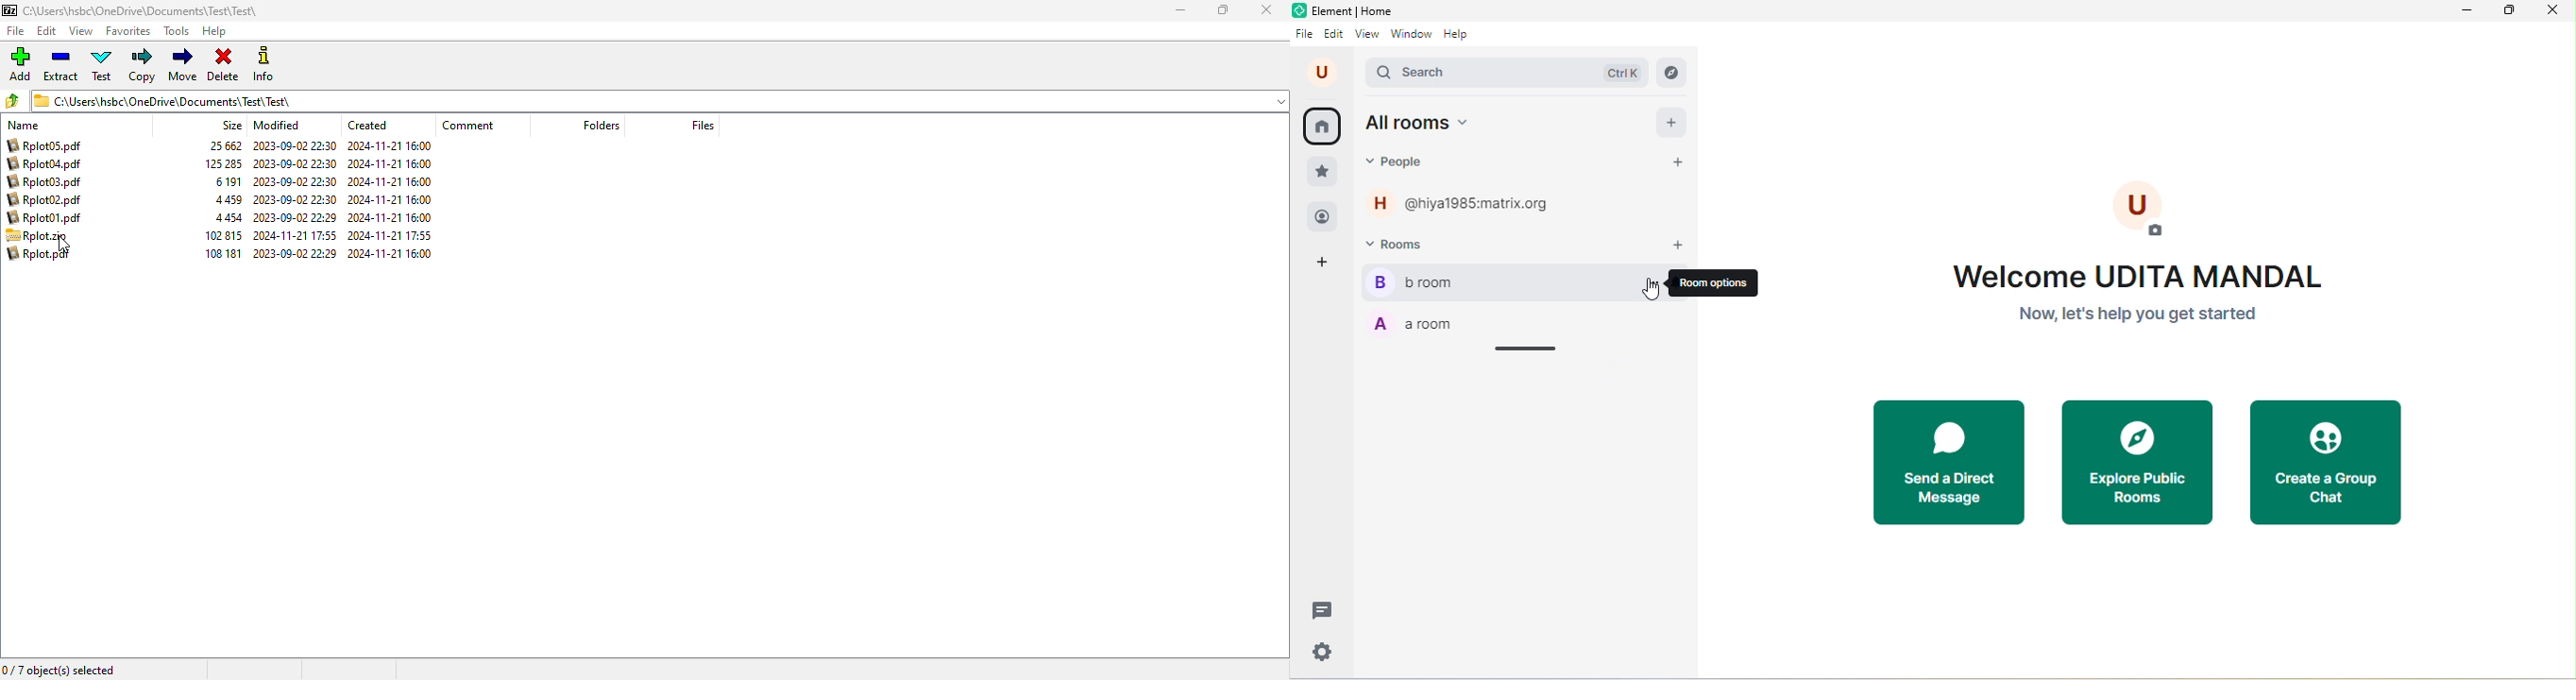 The image size is (2576, 700). Describe the element at coordinates (65, 246) in the screenshot. I see `cursor` at that location.